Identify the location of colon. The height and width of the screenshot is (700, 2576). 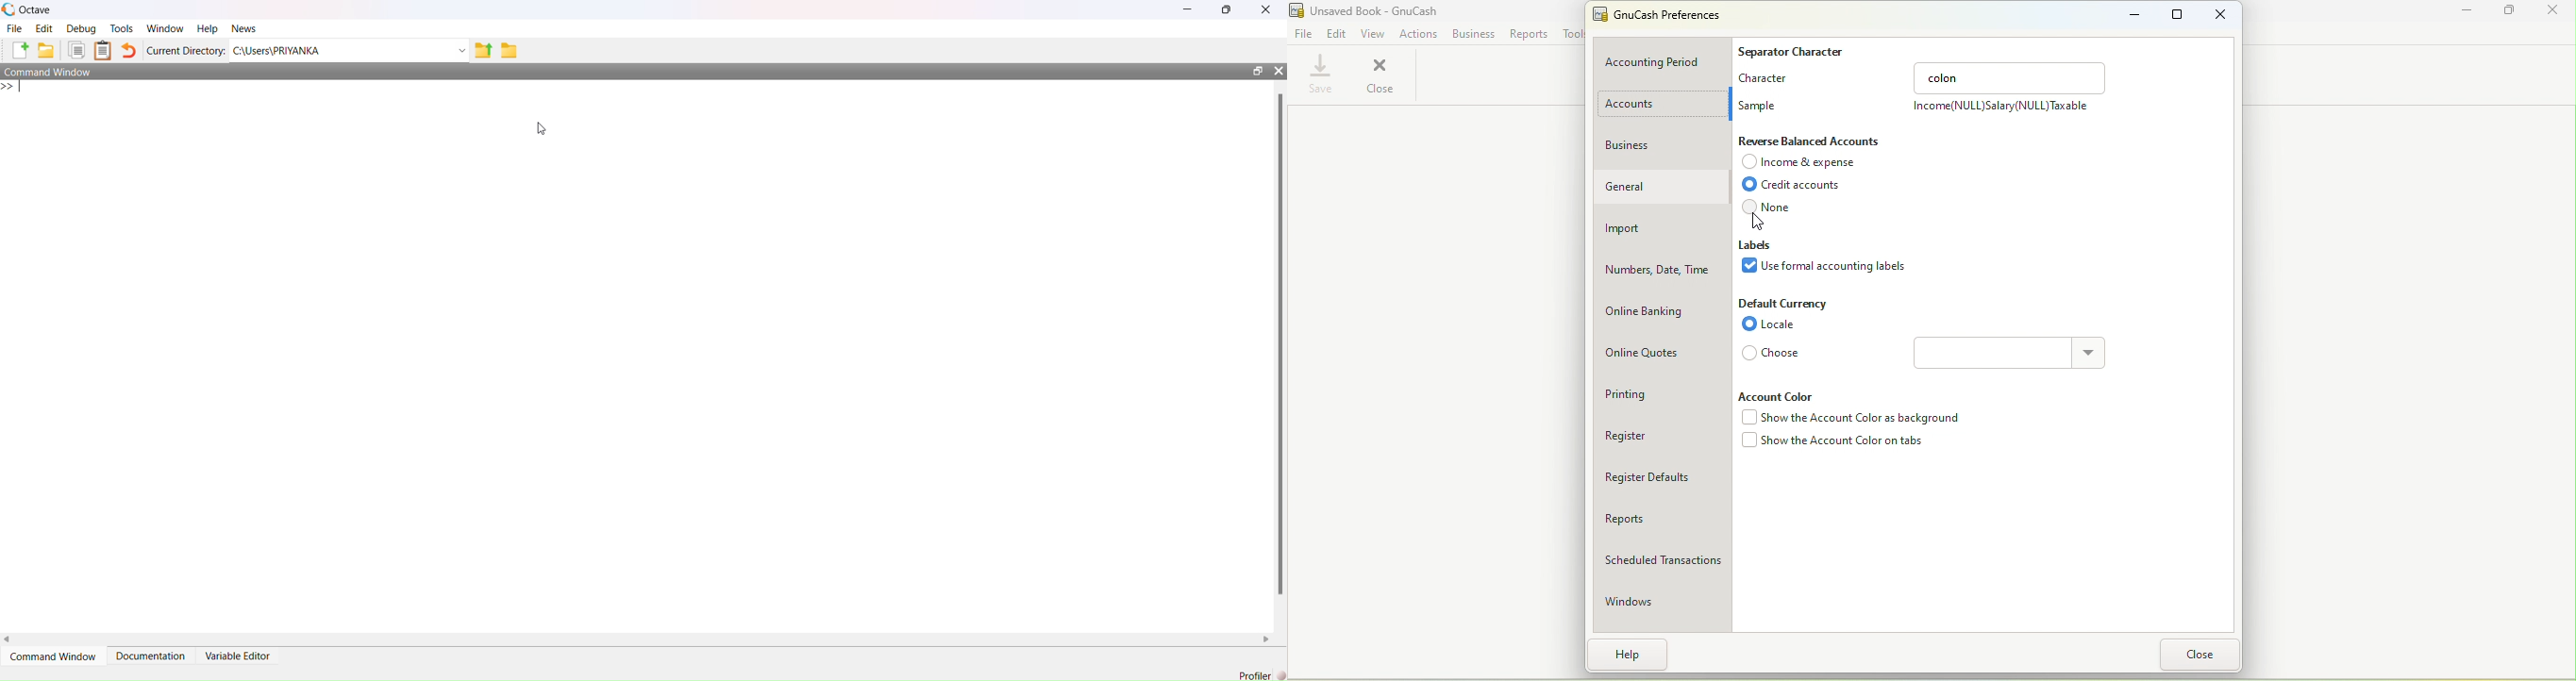
(2011, 76).